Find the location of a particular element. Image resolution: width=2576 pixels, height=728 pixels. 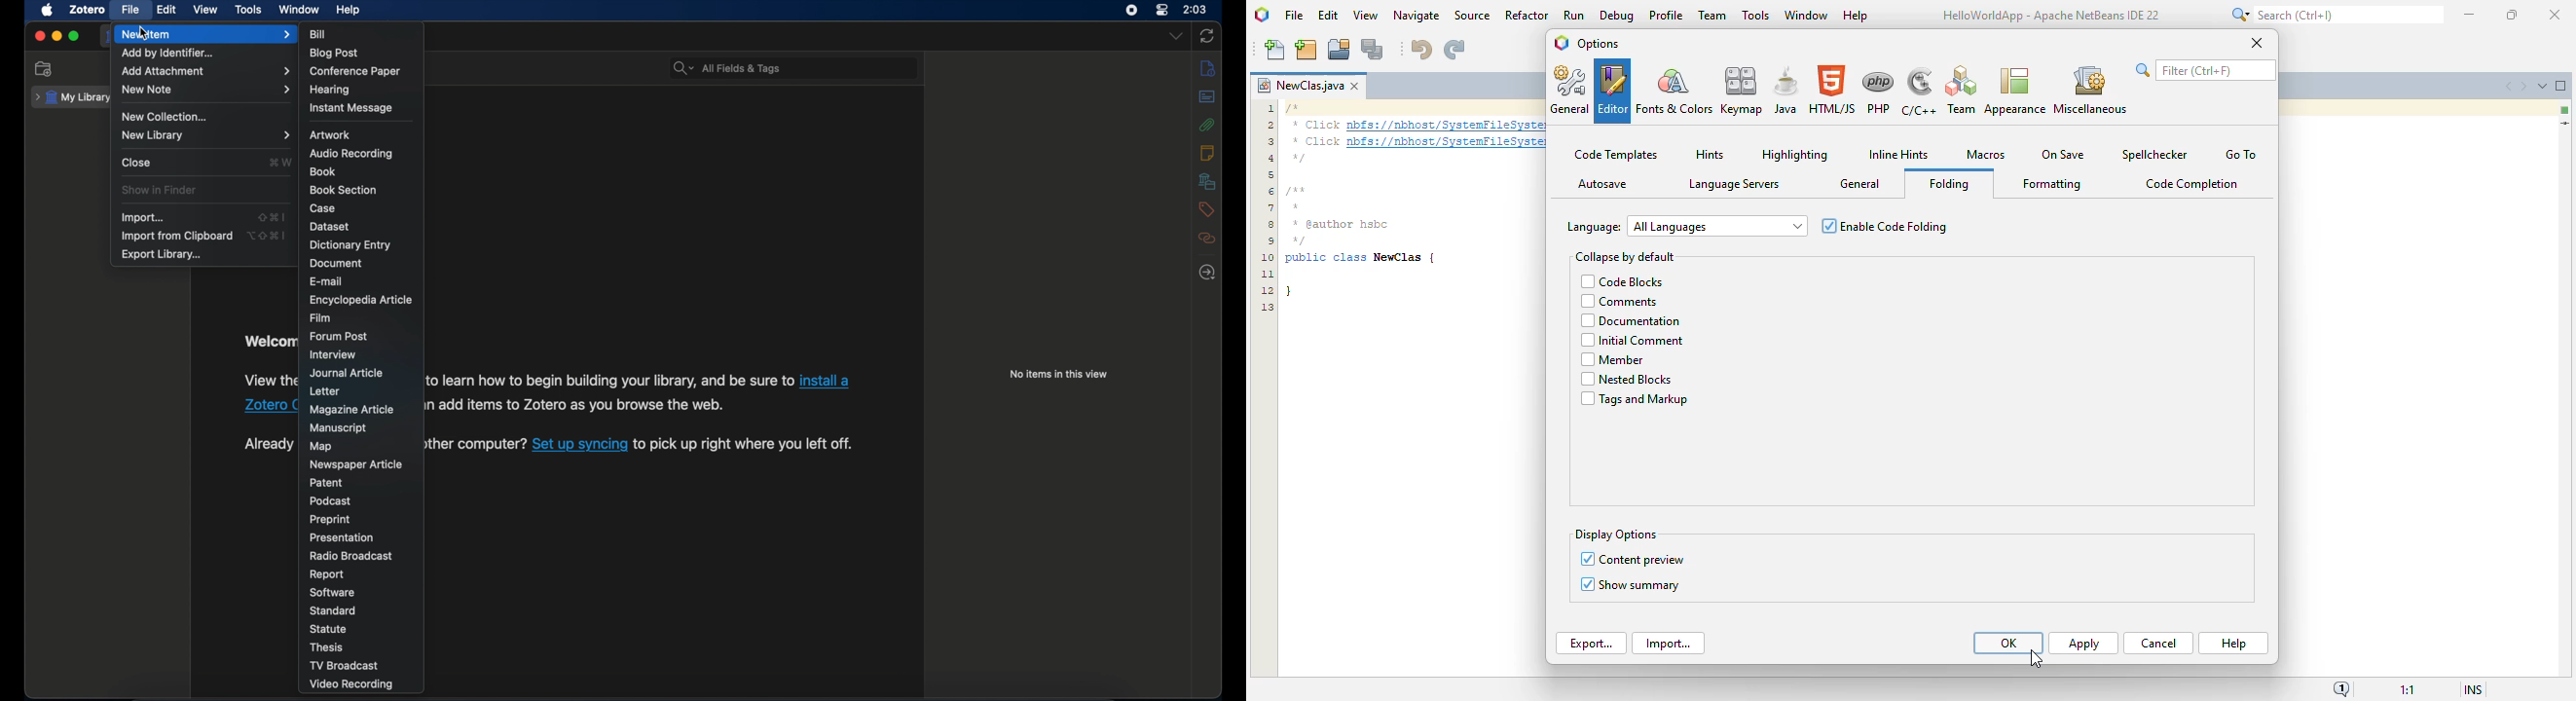

text is located at coordinates (473, 445).